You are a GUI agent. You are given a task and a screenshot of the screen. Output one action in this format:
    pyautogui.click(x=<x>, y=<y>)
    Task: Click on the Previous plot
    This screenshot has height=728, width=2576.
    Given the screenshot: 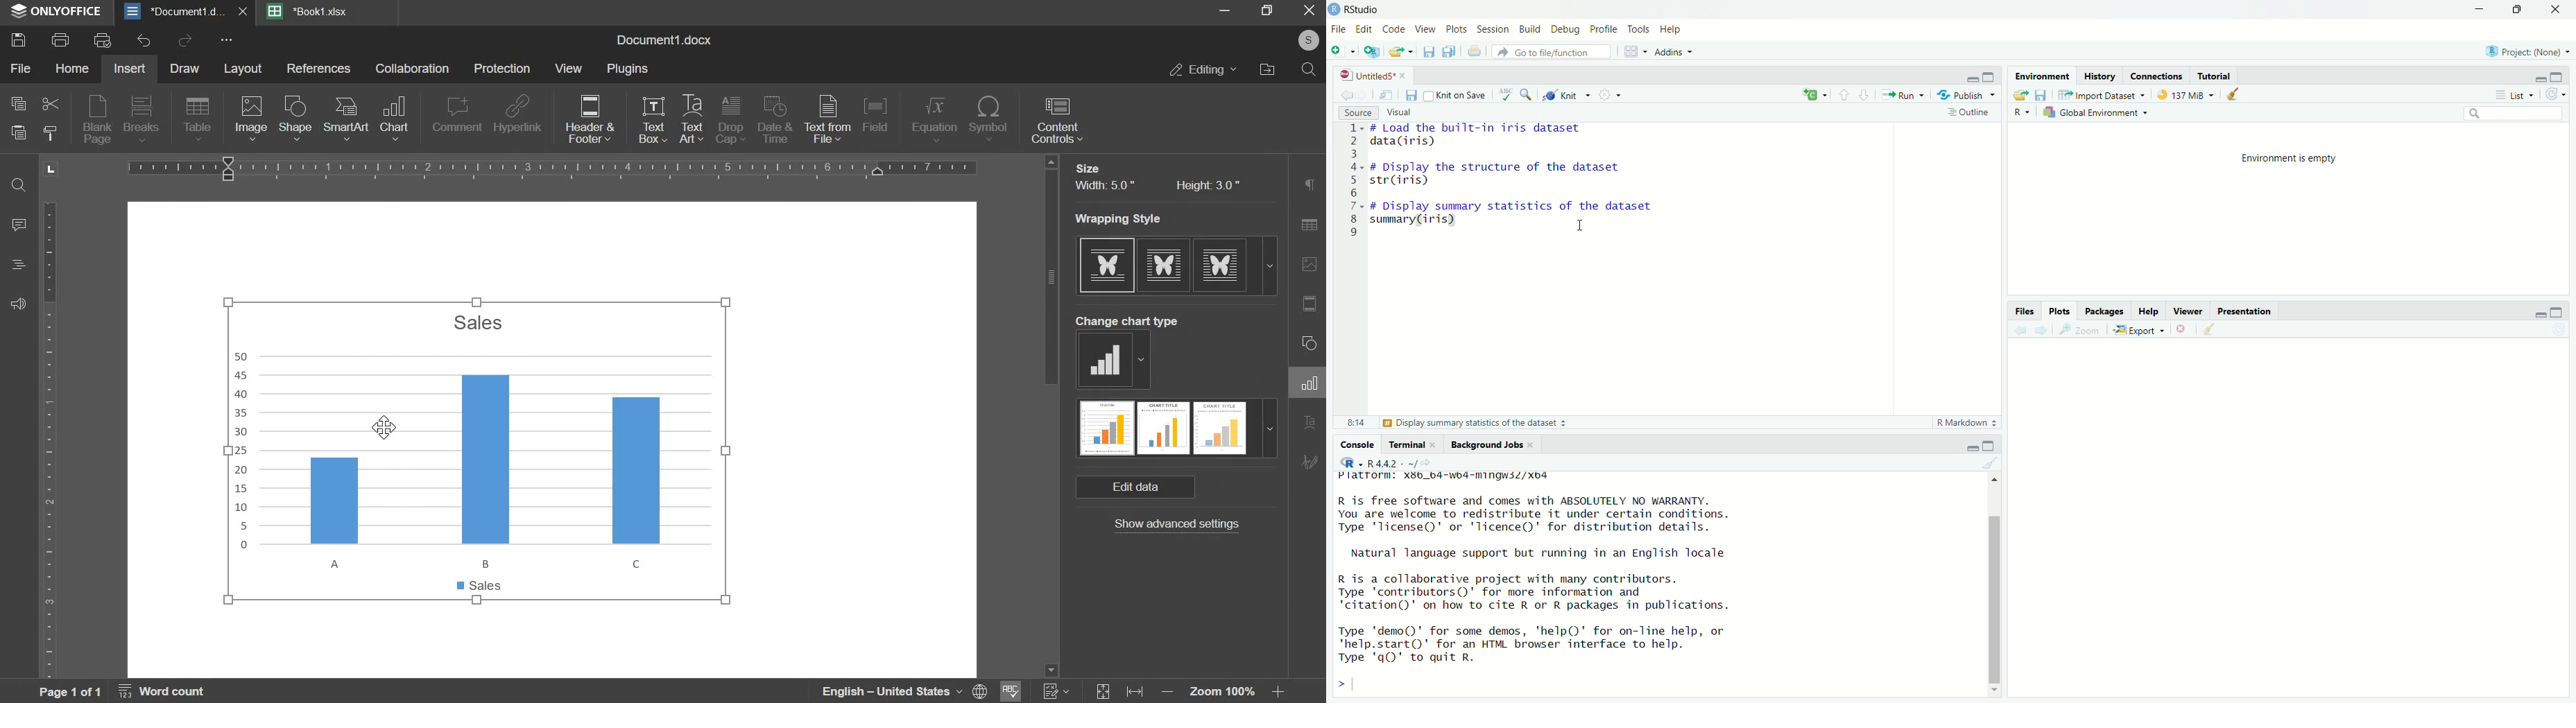 What is the action you would take?
    pyautogui.click(x=2020, y=329)
    